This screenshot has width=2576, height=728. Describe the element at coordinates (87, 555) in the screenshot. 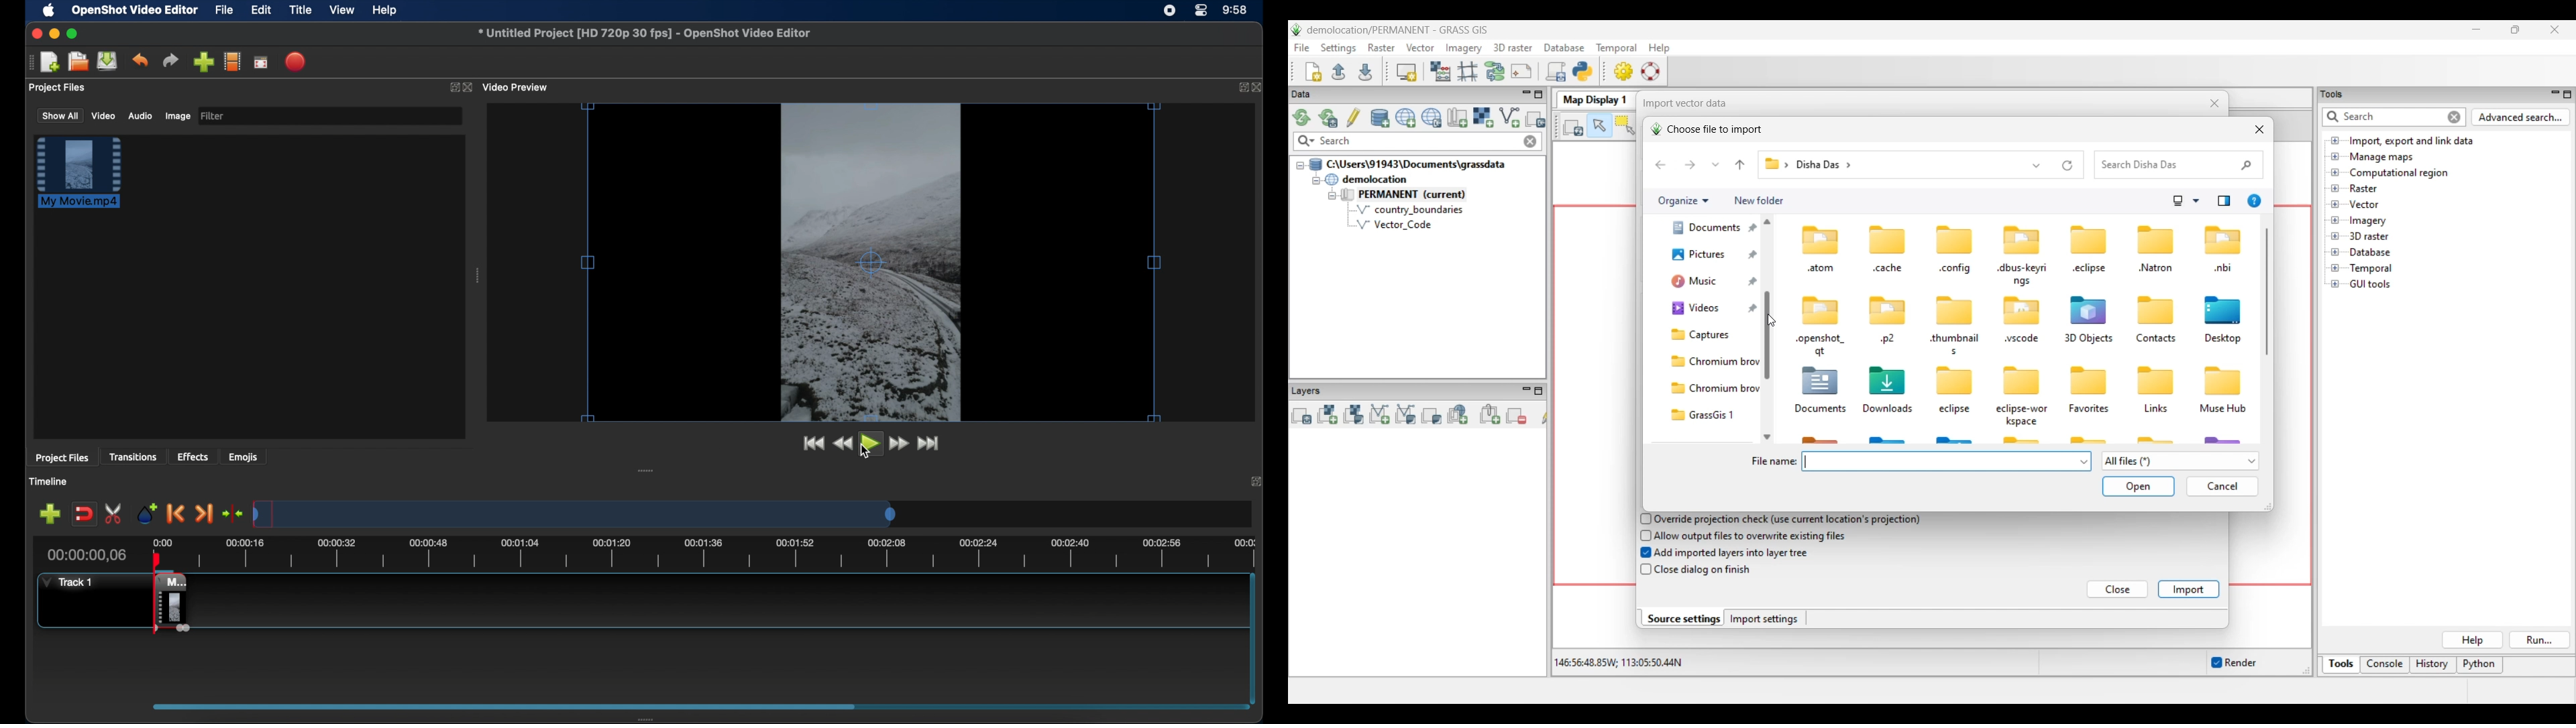

I see `current time indicator` at that location.